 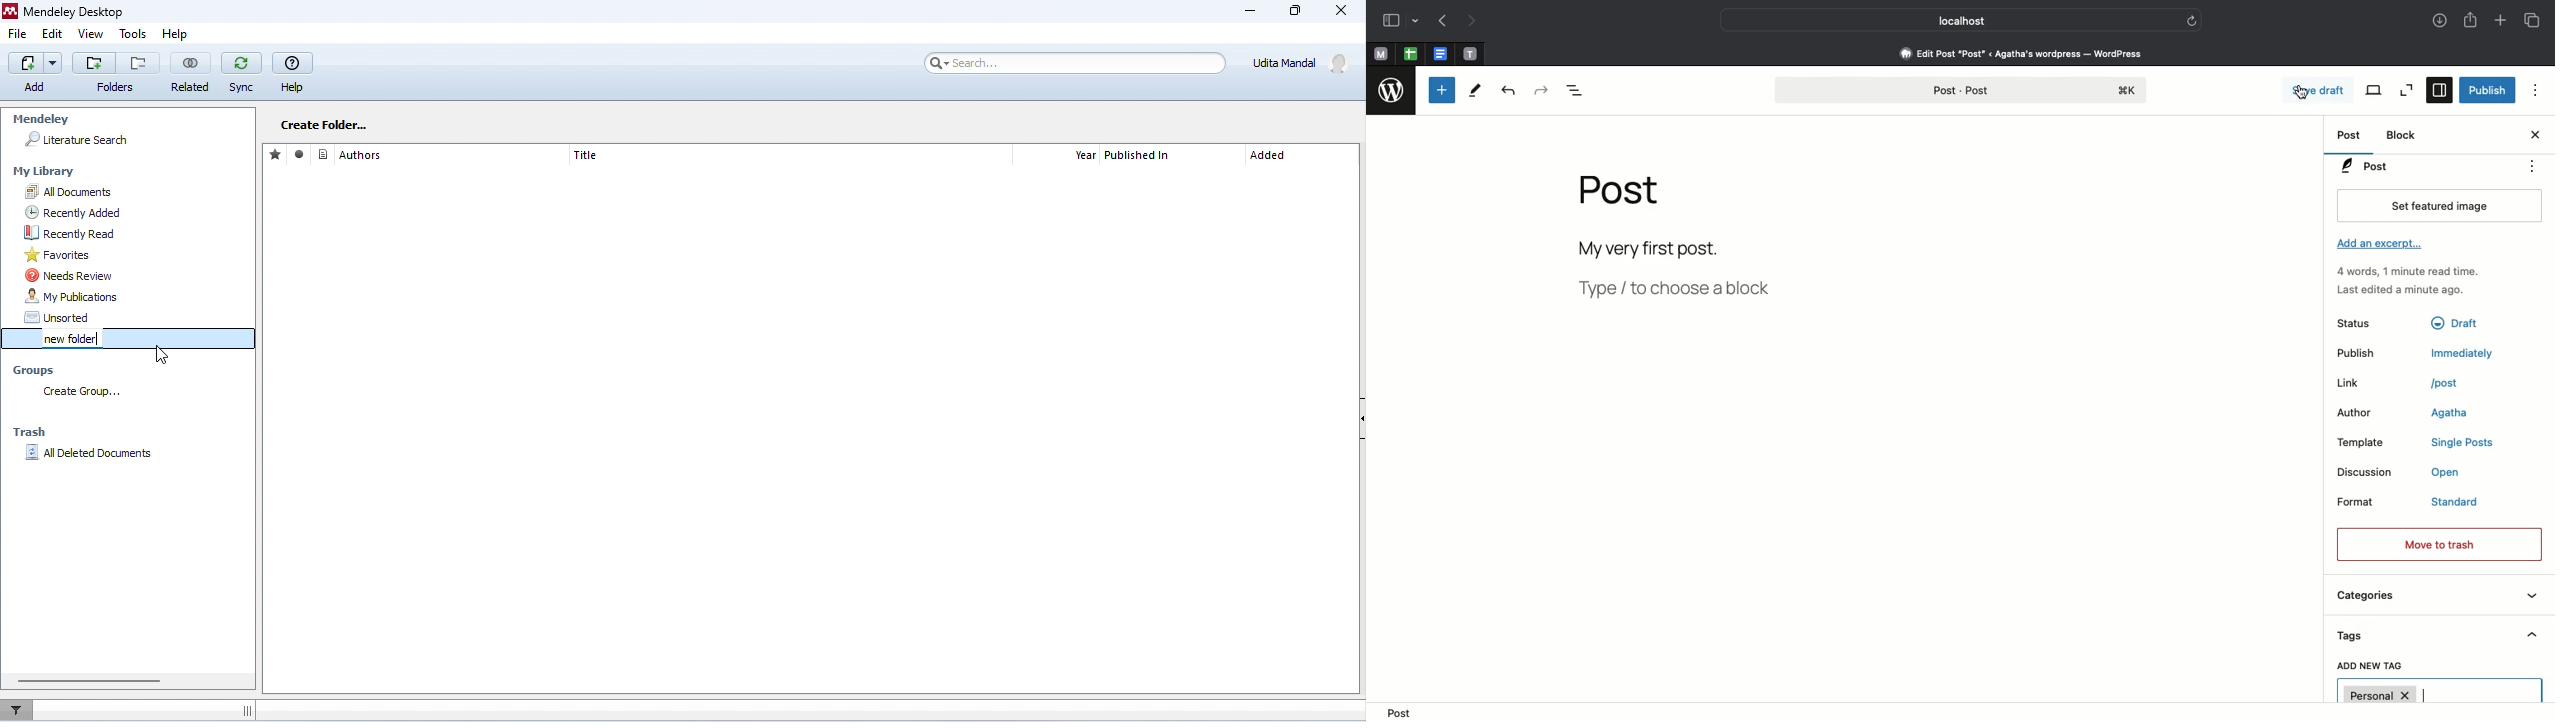 What do you see at coordinates (2455, 354) in the screenshot?
I see `immediately ` at bounding box center [2455, 354].